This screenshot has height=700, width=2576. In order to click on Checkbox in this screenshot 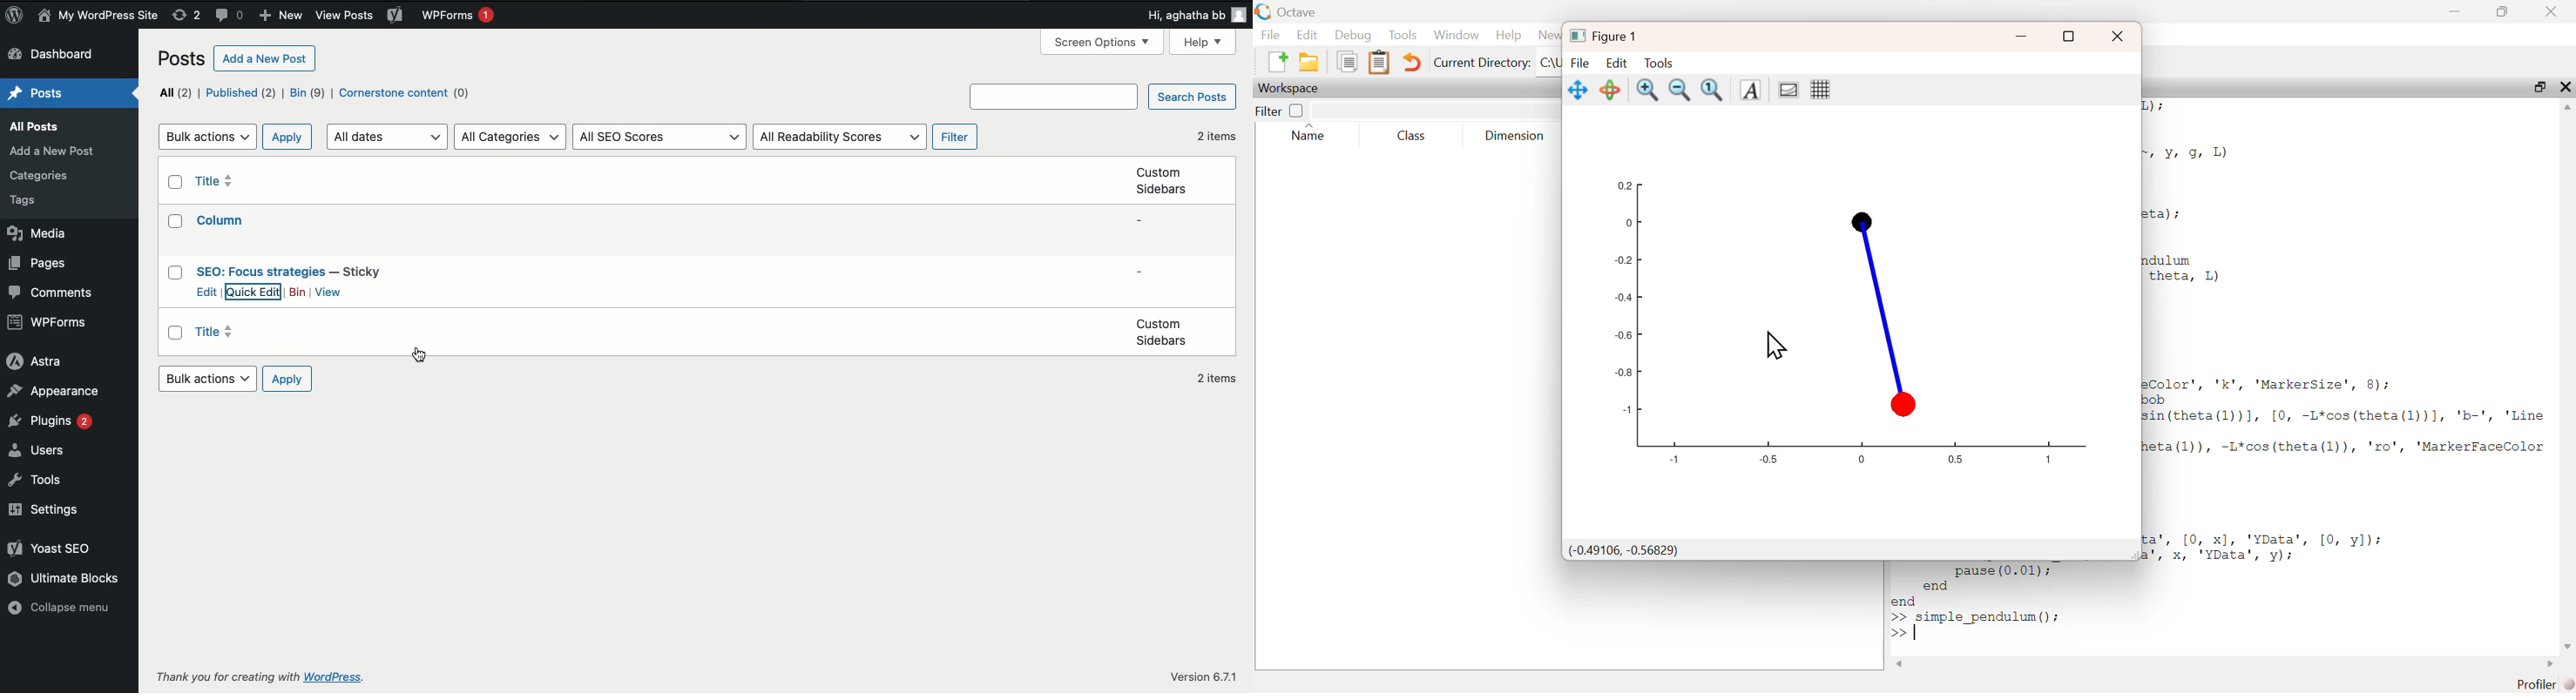, I will do `click(177, 333)`.